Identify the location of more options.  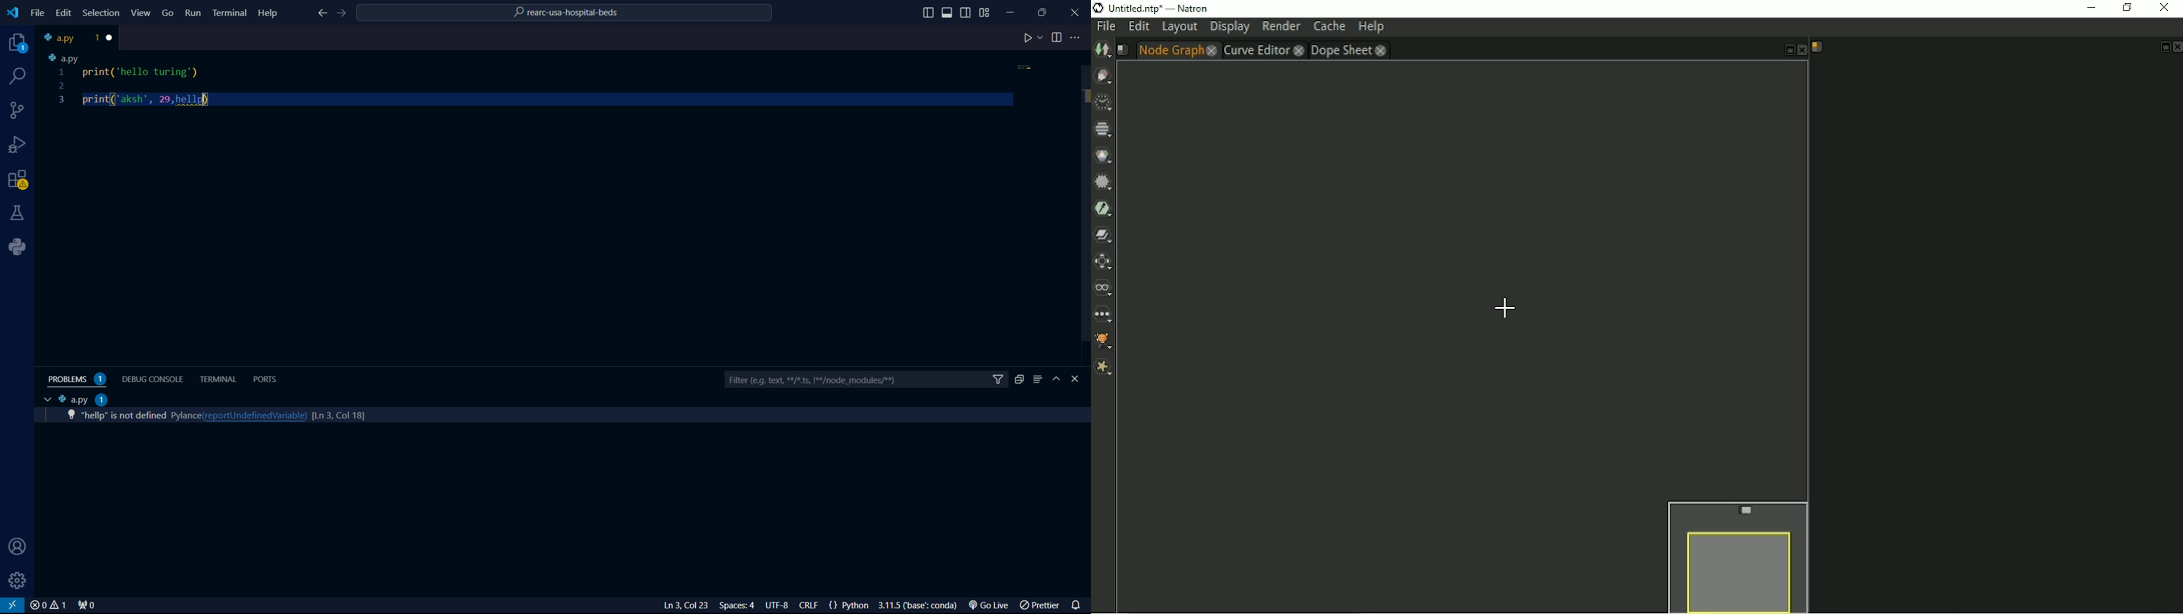
(1077, 38).